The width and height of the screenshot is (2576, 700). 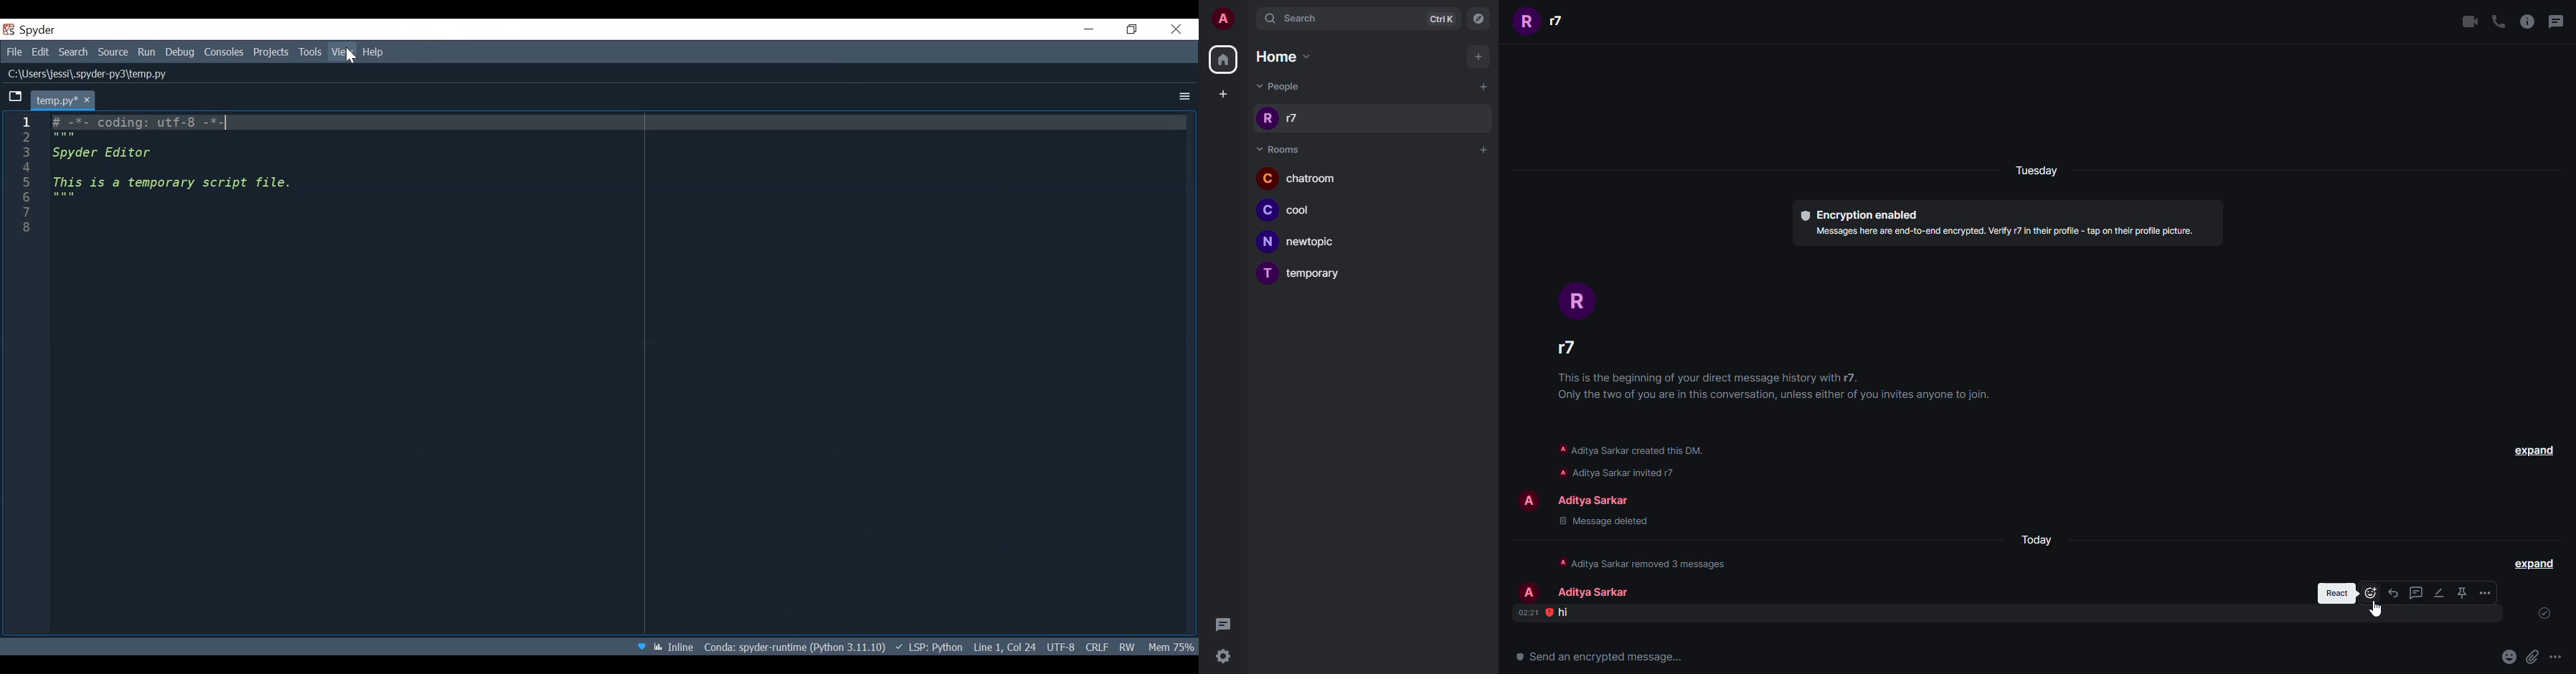 What do you see at coordinates (1296, 19) in the screenshot?
I see `search` at bounding box center [1296, 19].